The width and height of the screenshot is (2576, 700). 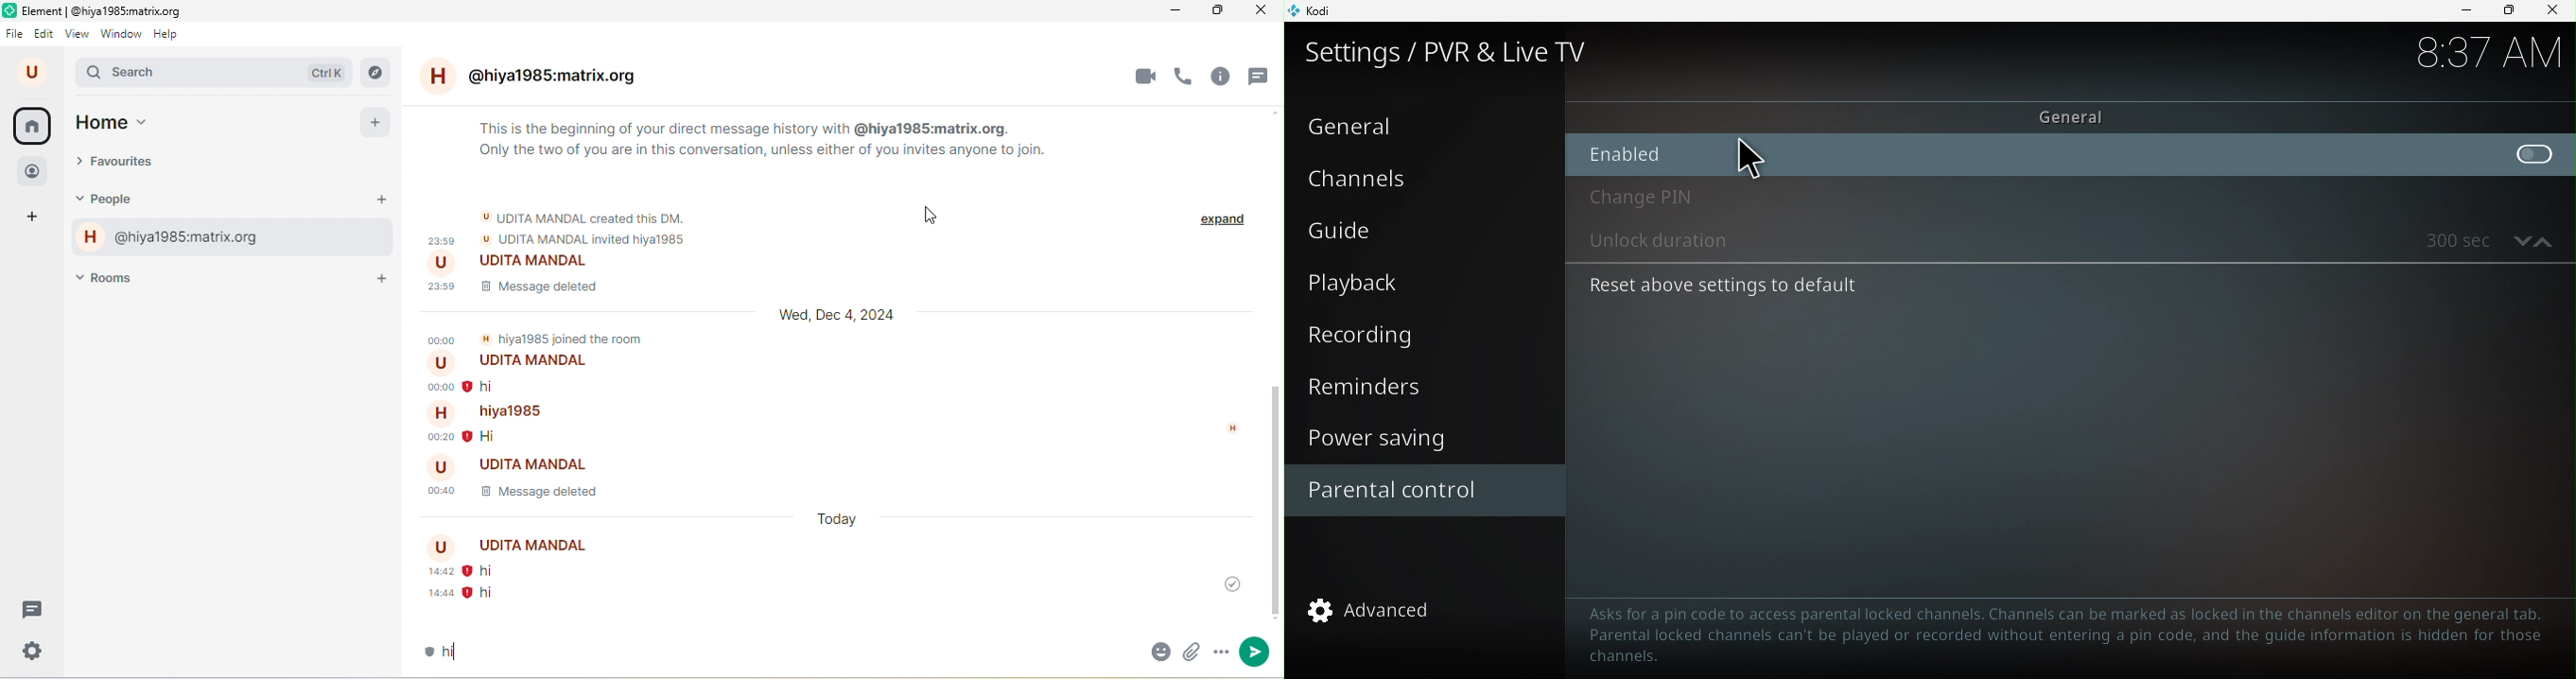 What do you see at coordinates (522, 463) in the screenshot?
I see `udita mandal` at bounding box center [522, 463].